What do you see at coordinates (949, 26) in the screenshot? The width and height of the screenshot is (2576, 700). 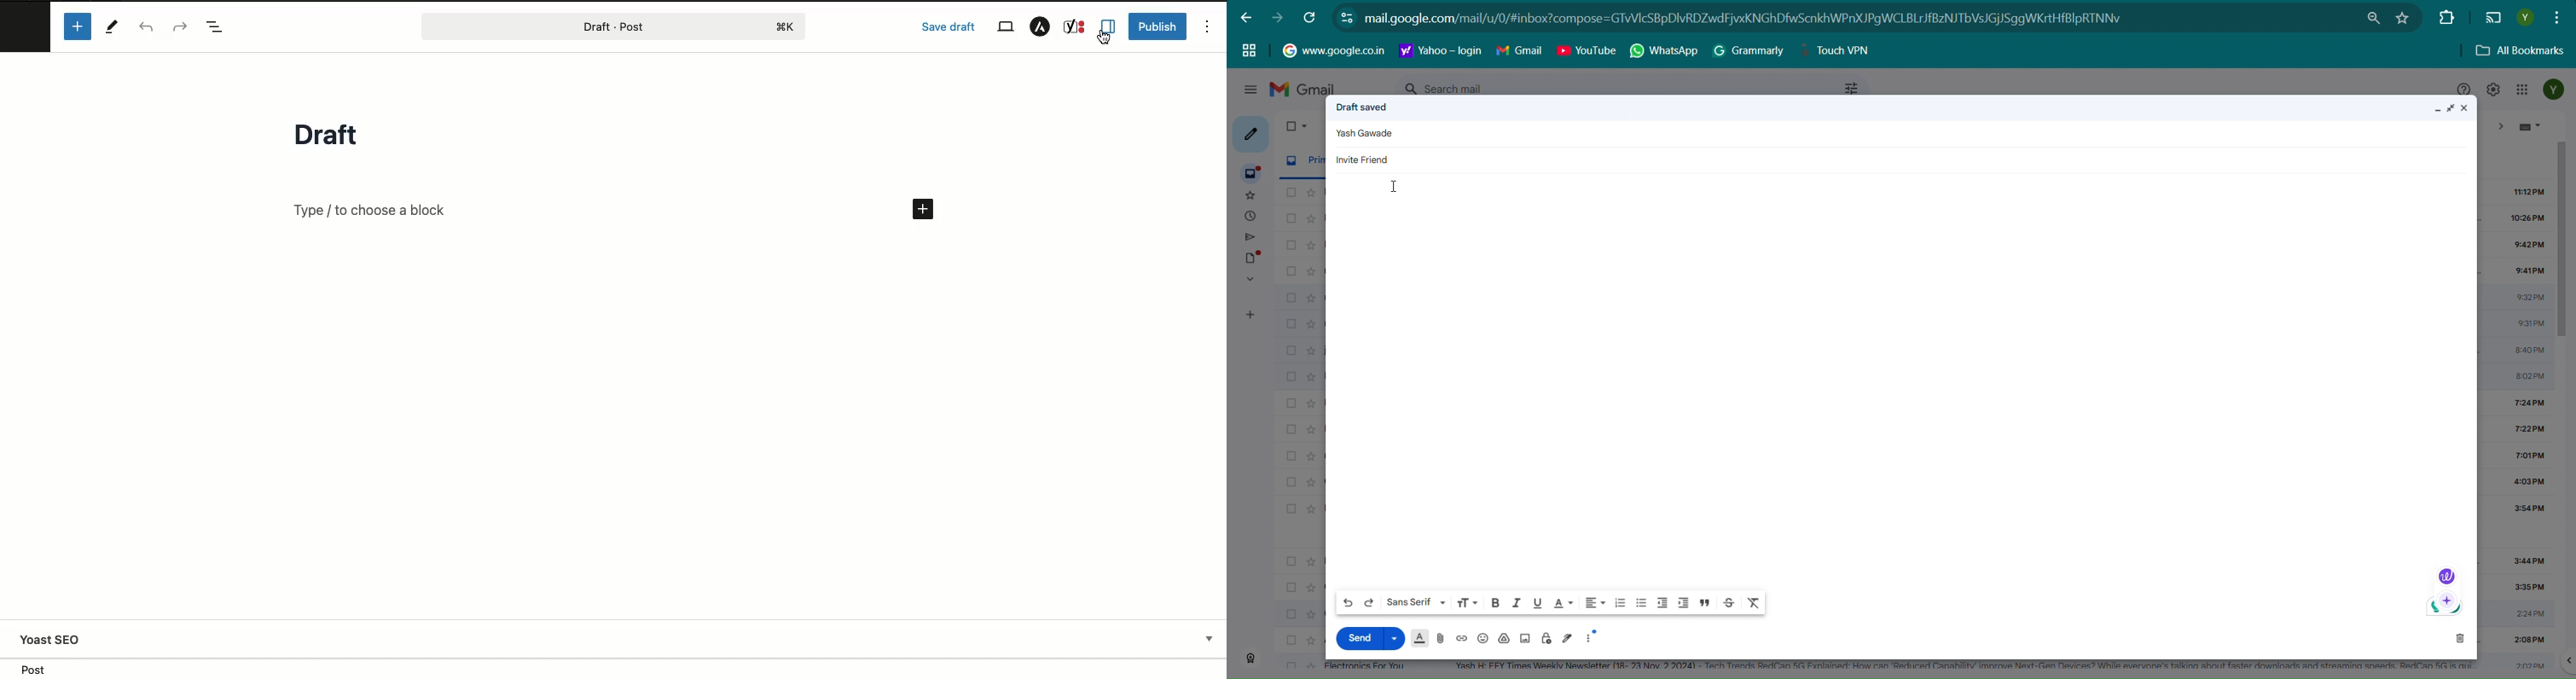 I see `Save draft` at bounding box center [949, 26].